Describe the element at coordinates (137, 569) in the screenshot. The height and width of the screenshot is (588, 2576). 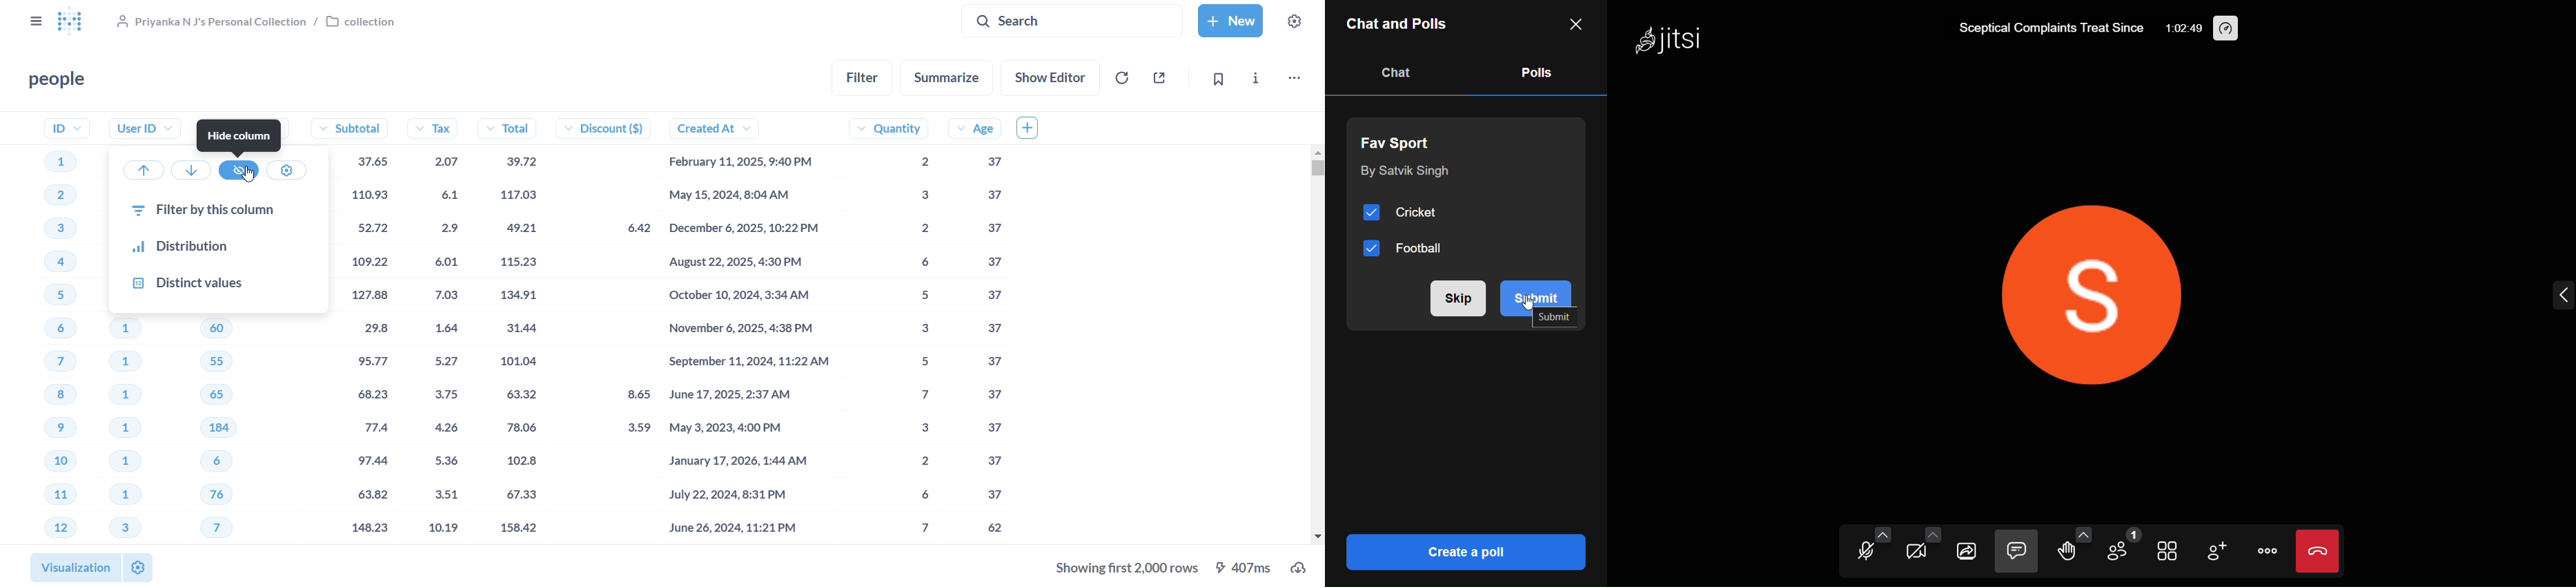
I see `settings` at that location.